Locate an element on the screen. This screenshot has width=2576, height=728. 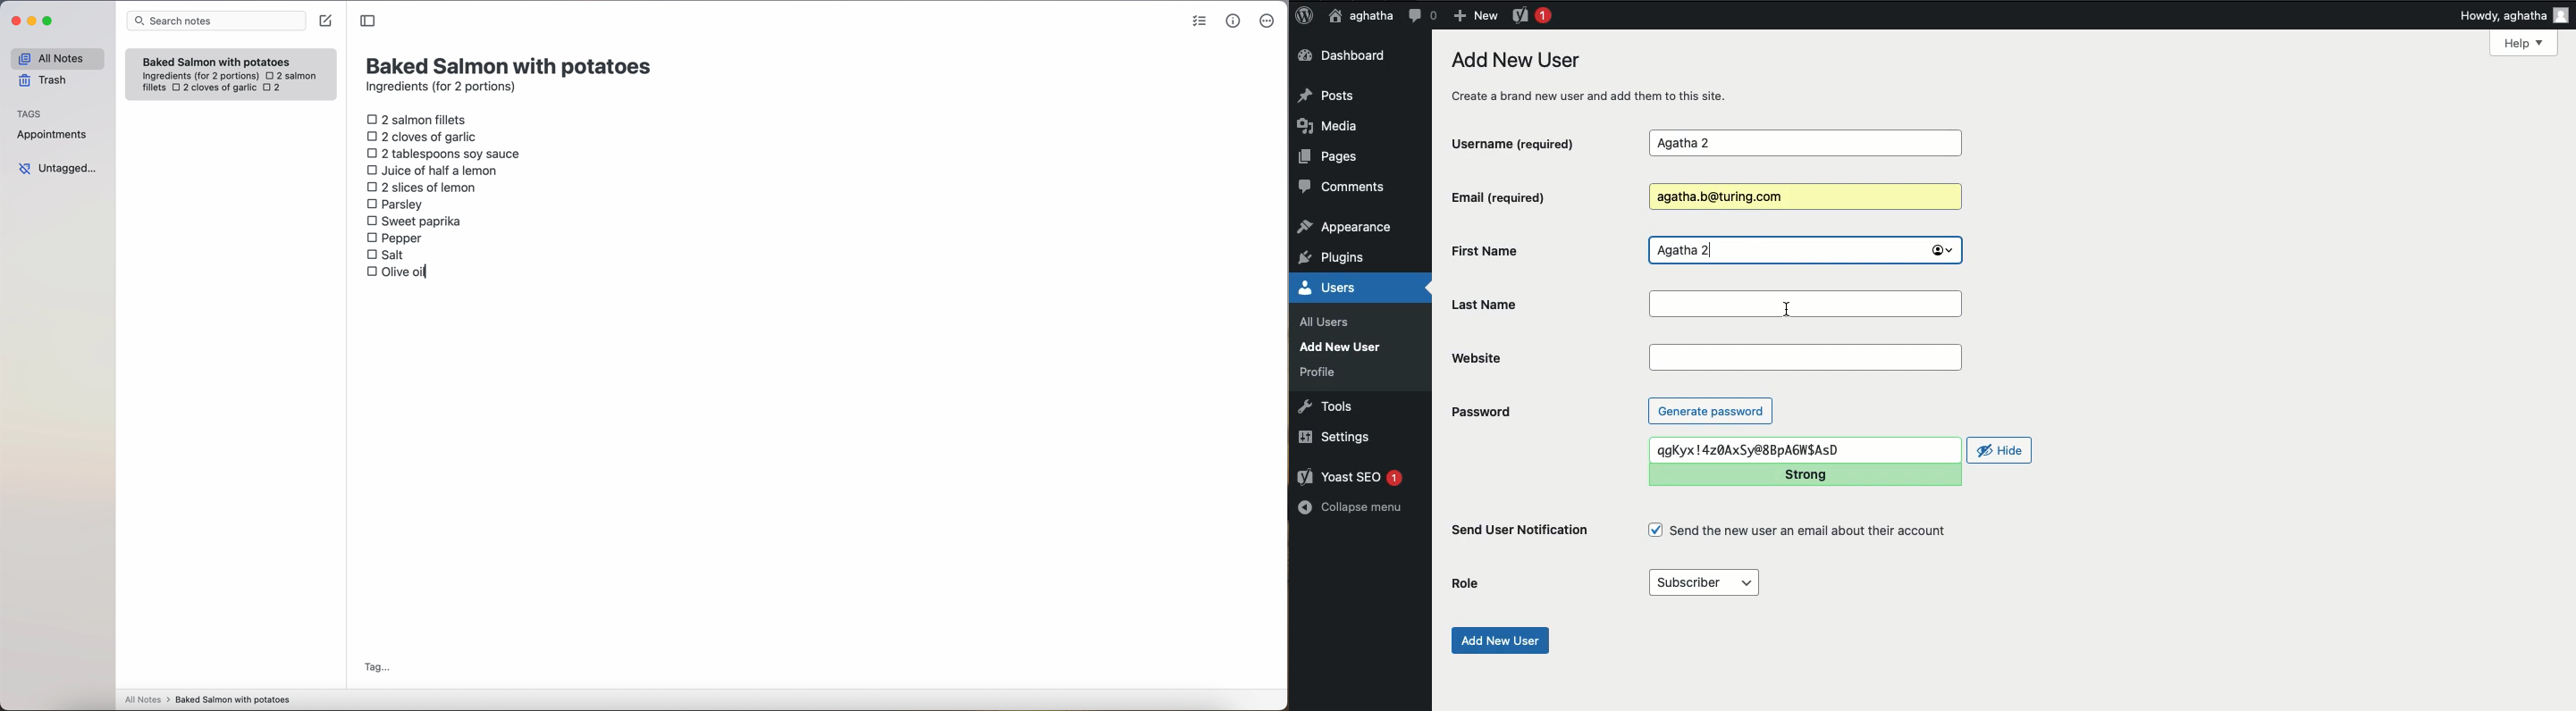
Add New User is located at coordinates (1344, 347).